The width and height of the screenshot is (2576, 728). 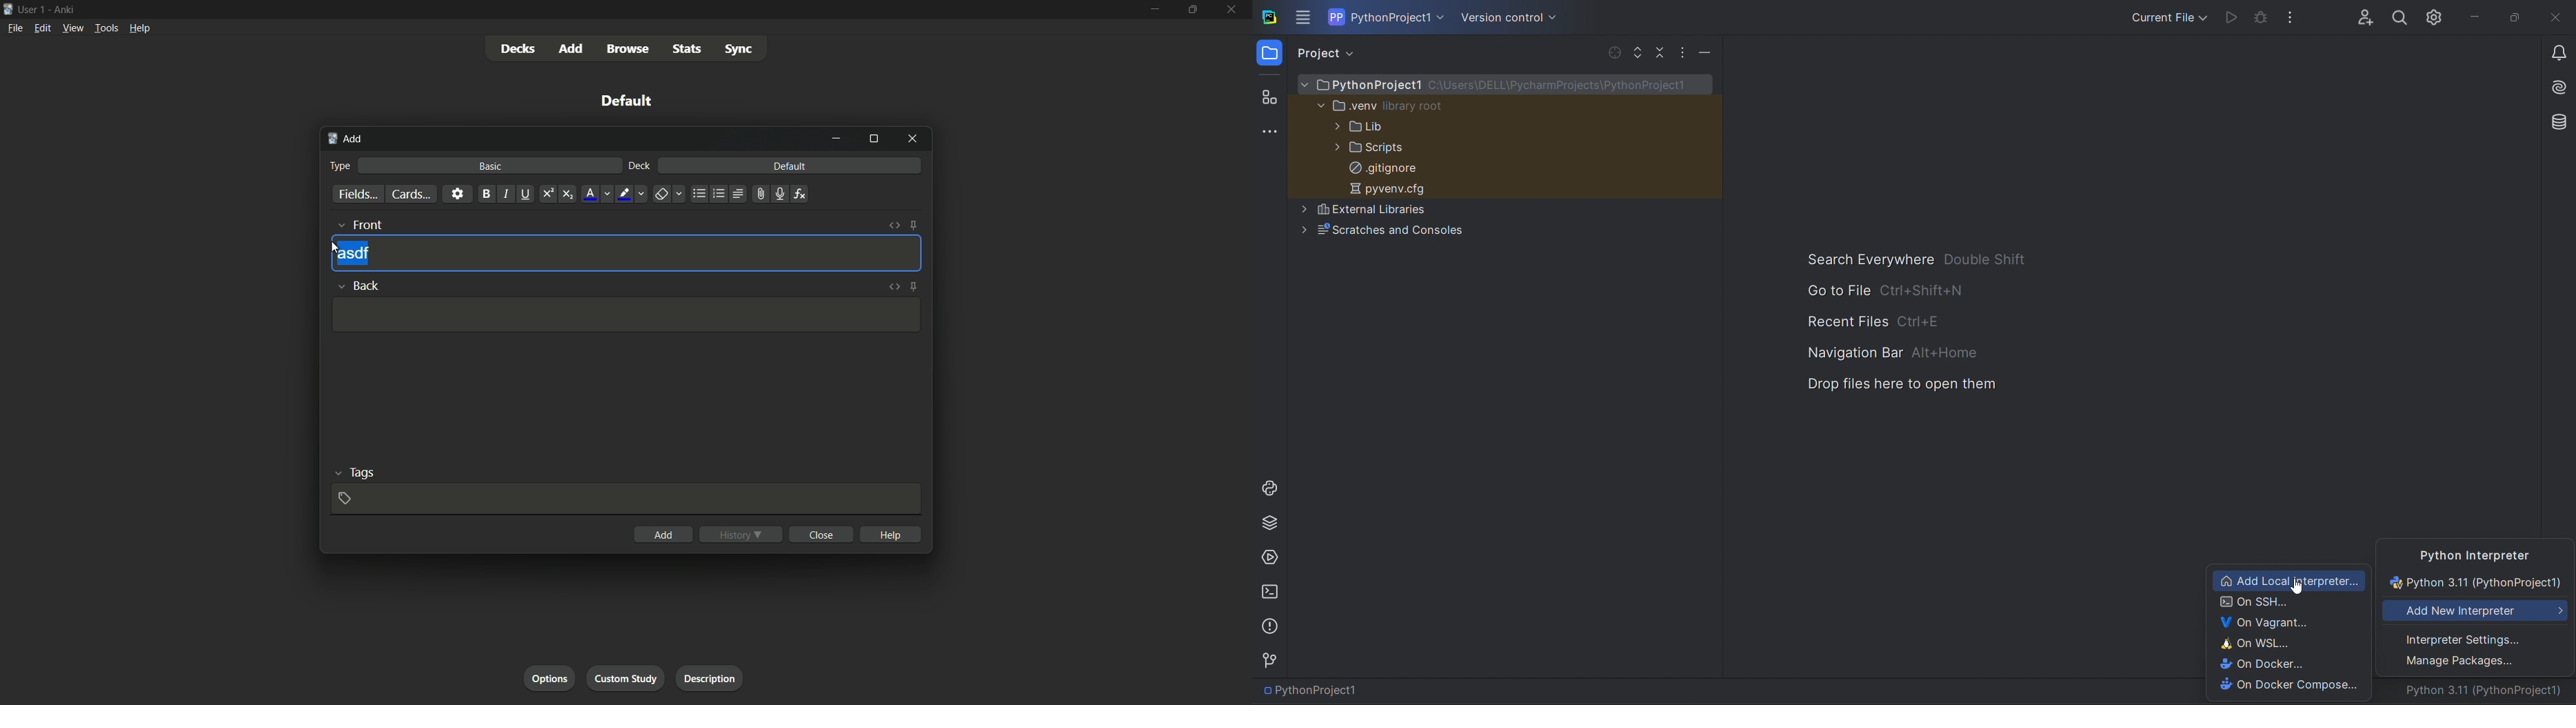 What do you see at coordinates (410, 194) in the screenshot?
I see `cards` at bounding box center [410, 194].